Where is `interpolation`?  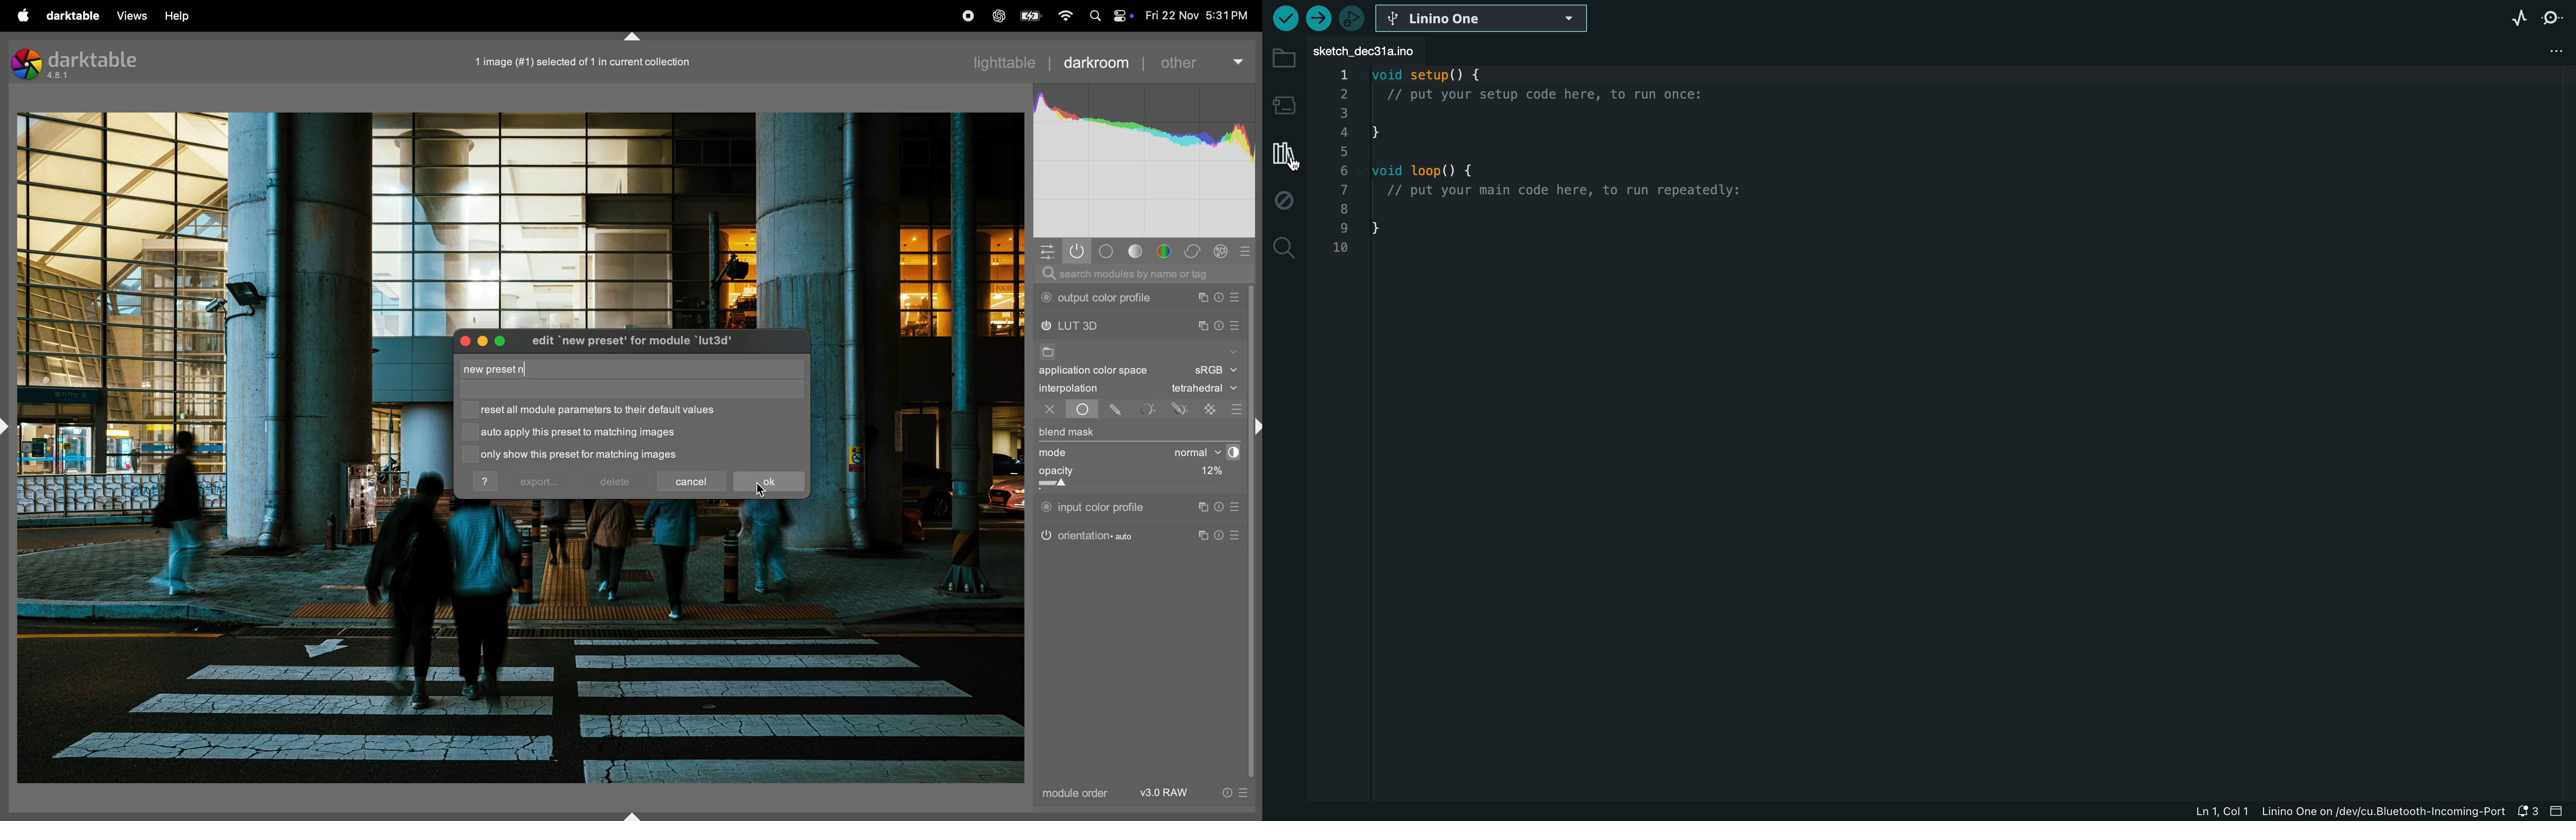
interpolation is located at coordinates (1069, 388).